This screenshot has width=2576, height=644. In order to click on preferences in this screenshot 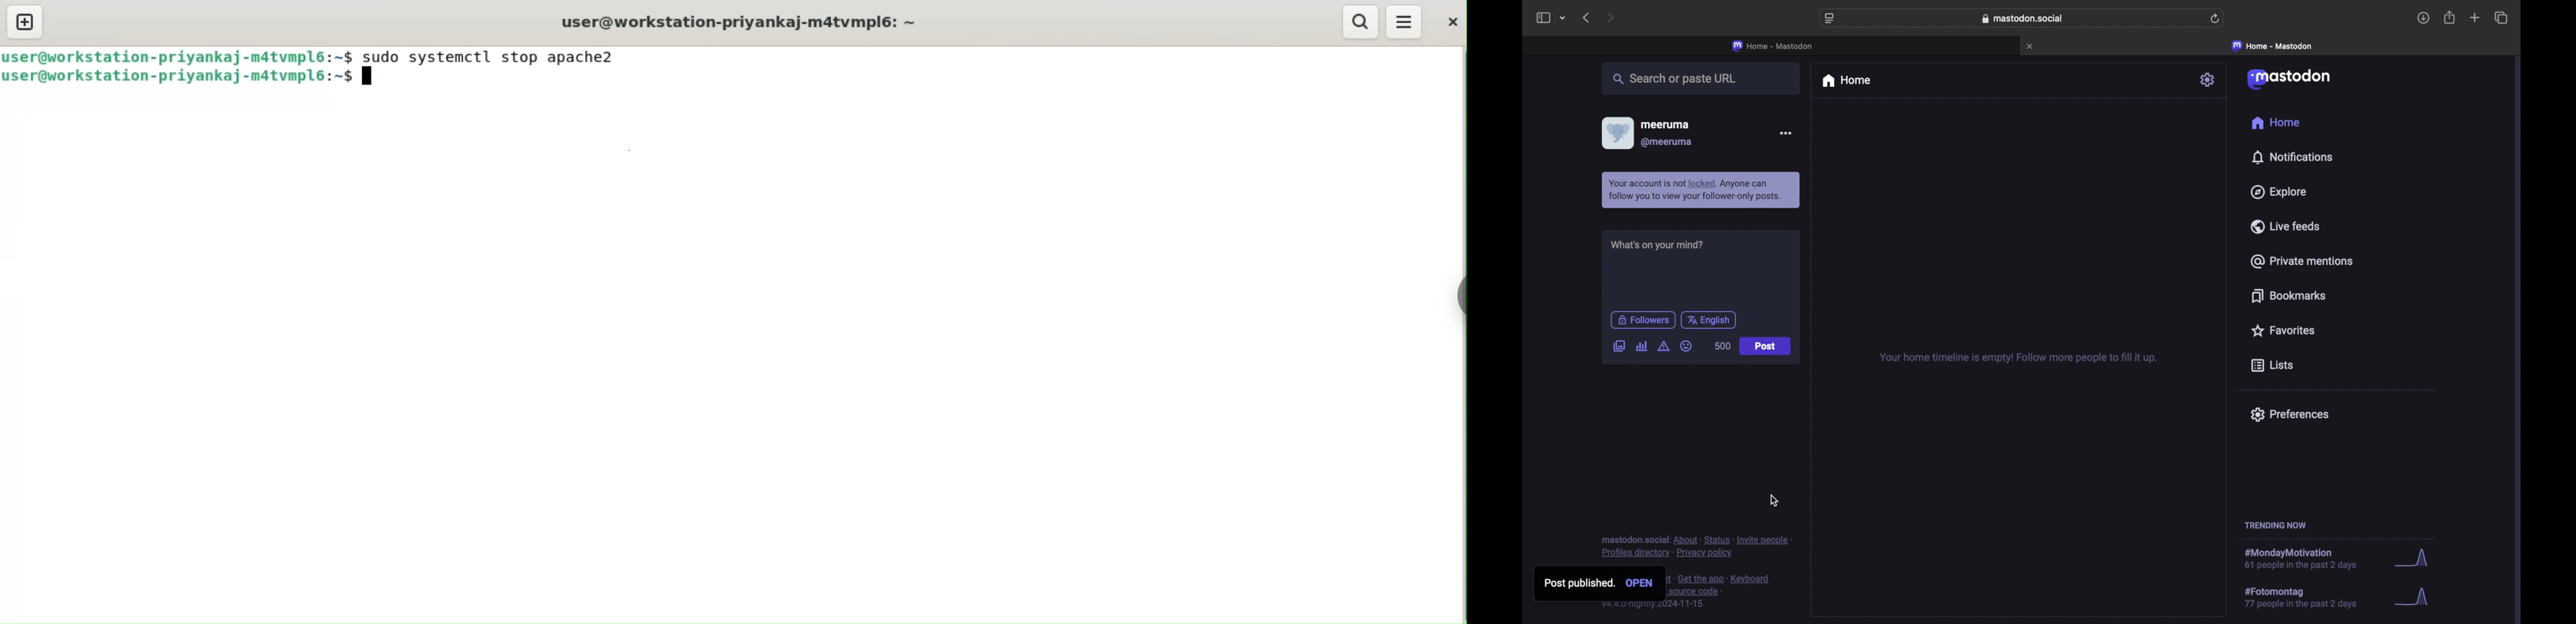, I will do `click(2291, 415)`.